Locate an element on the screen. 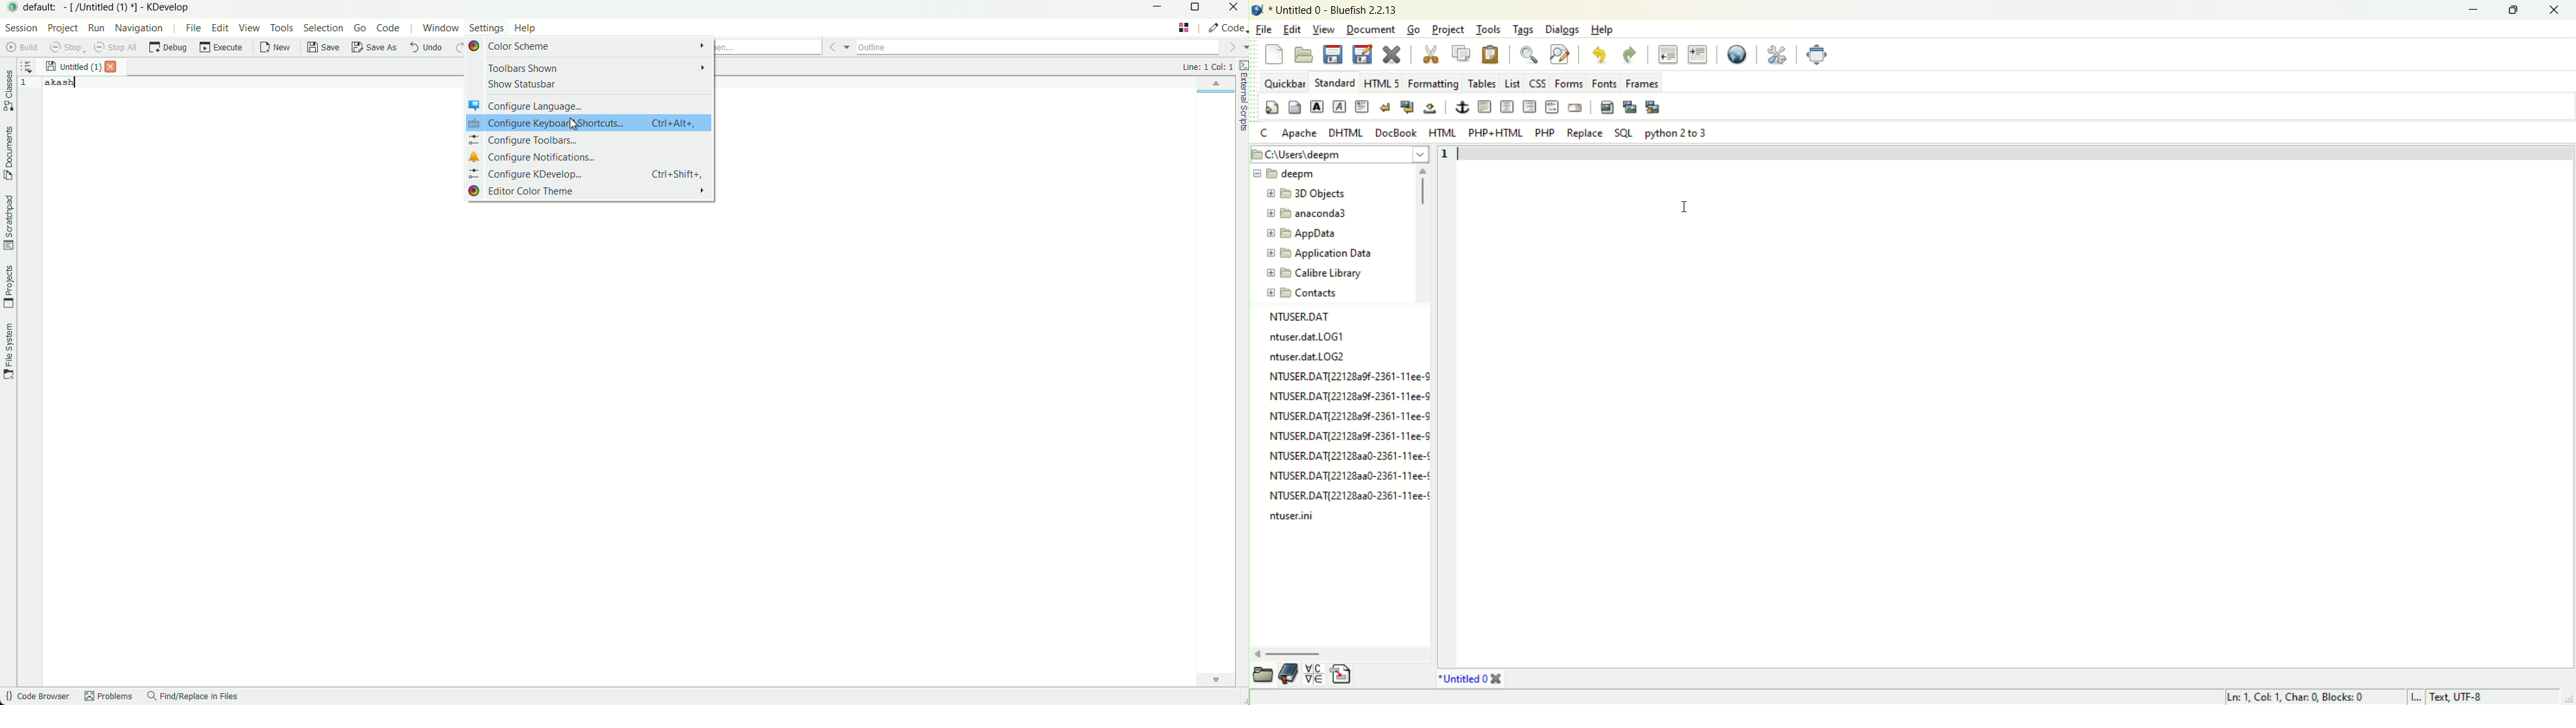 Image resolution: width=2576 pixels, height=728 pixels. unindent is located at coordinates (1667, 53).